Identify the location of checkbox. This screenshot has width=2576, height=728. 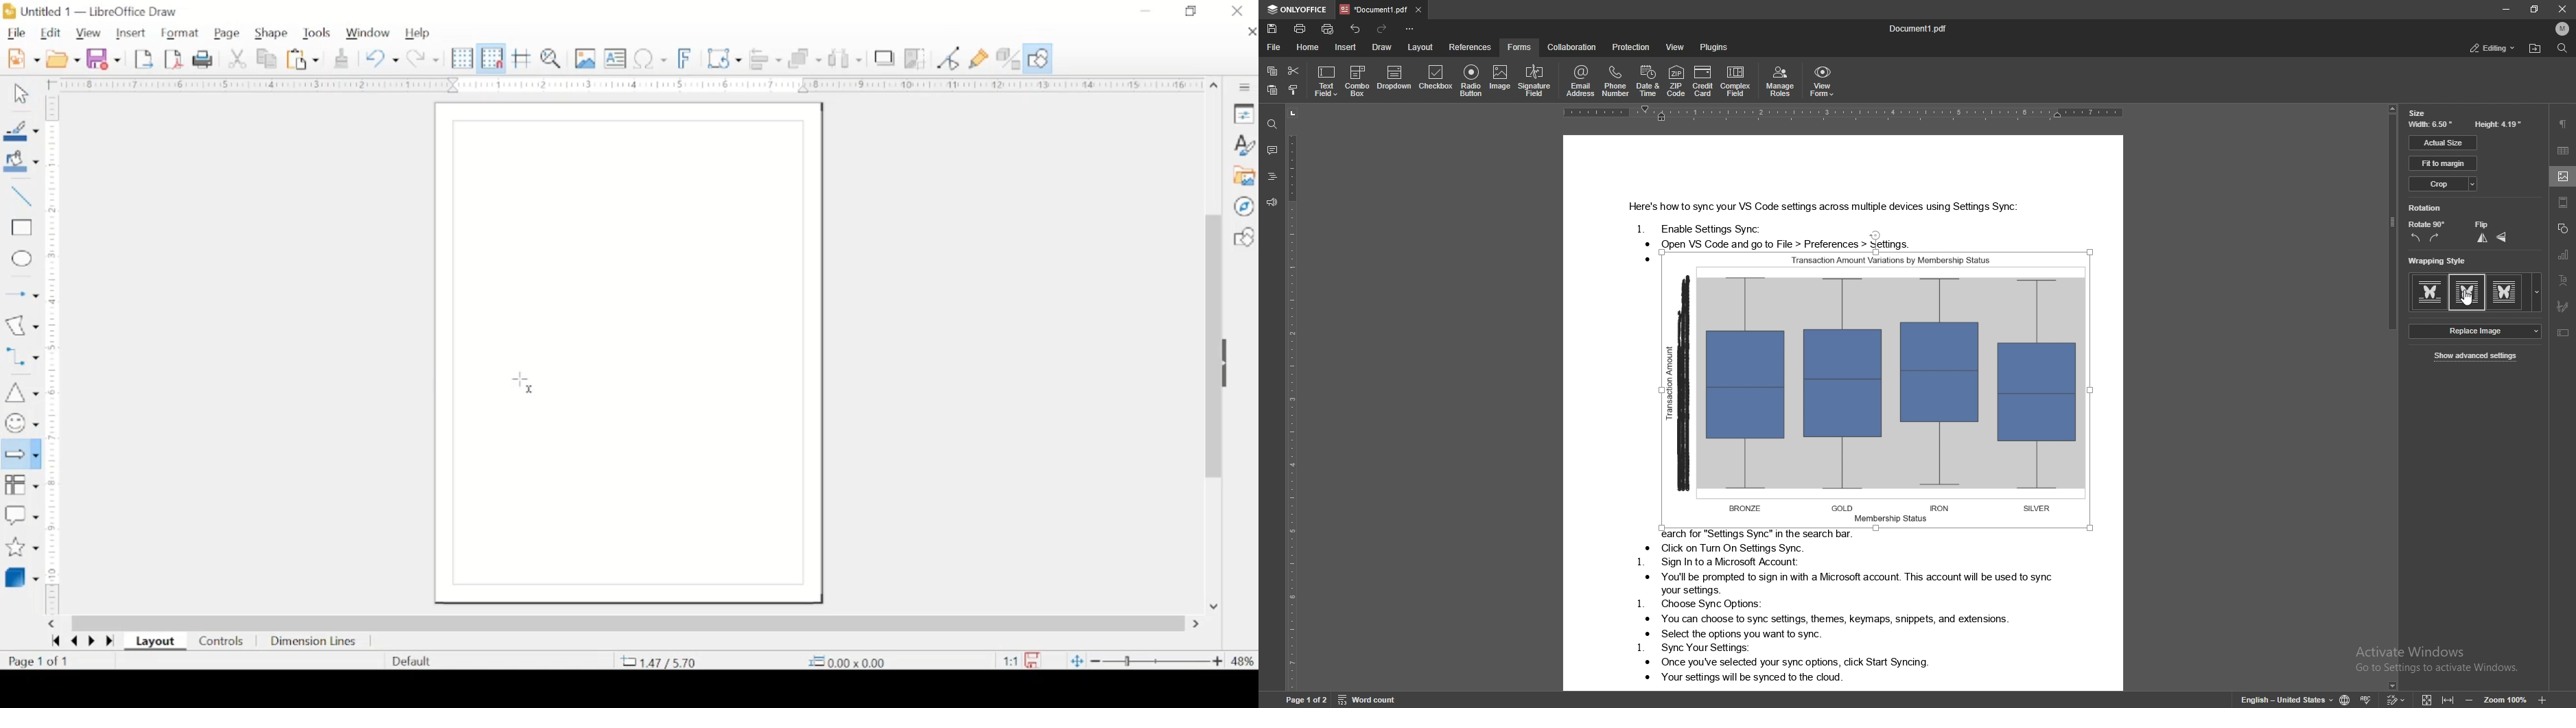
(1437, 79).